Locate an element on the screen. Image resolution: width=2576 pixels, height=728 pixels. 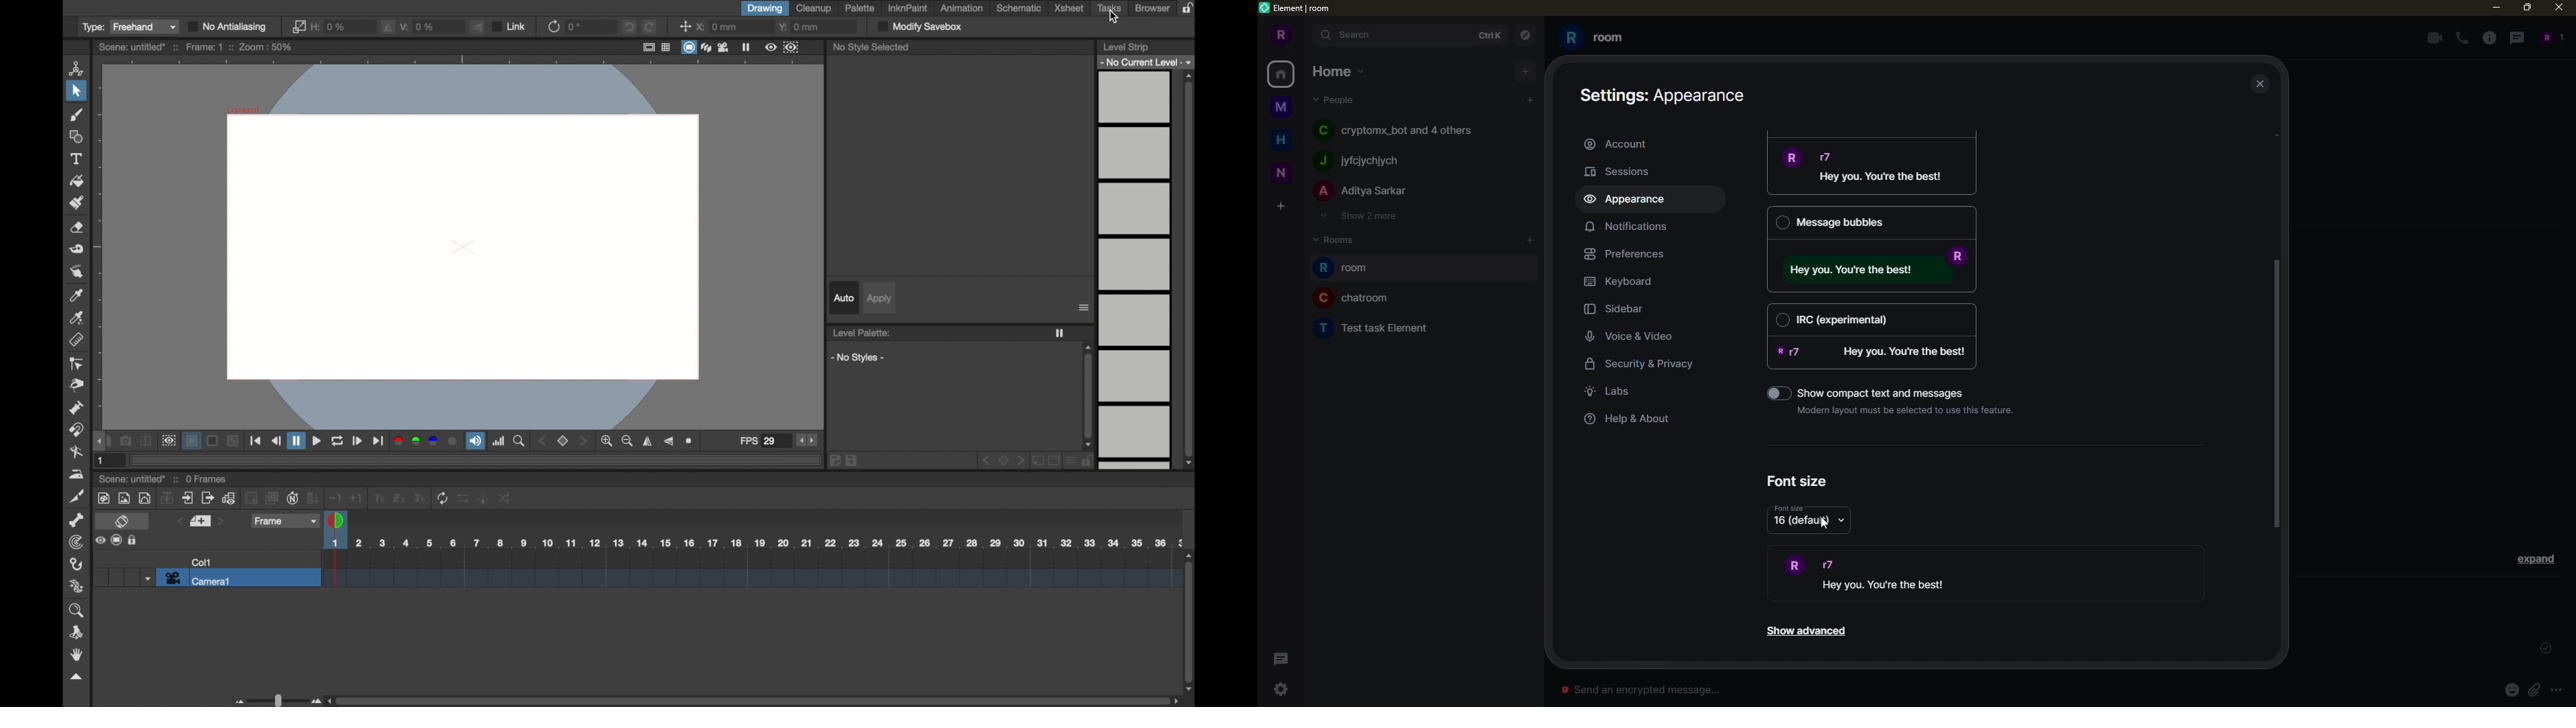
flip horizontally is located at coordinates (477, 26).